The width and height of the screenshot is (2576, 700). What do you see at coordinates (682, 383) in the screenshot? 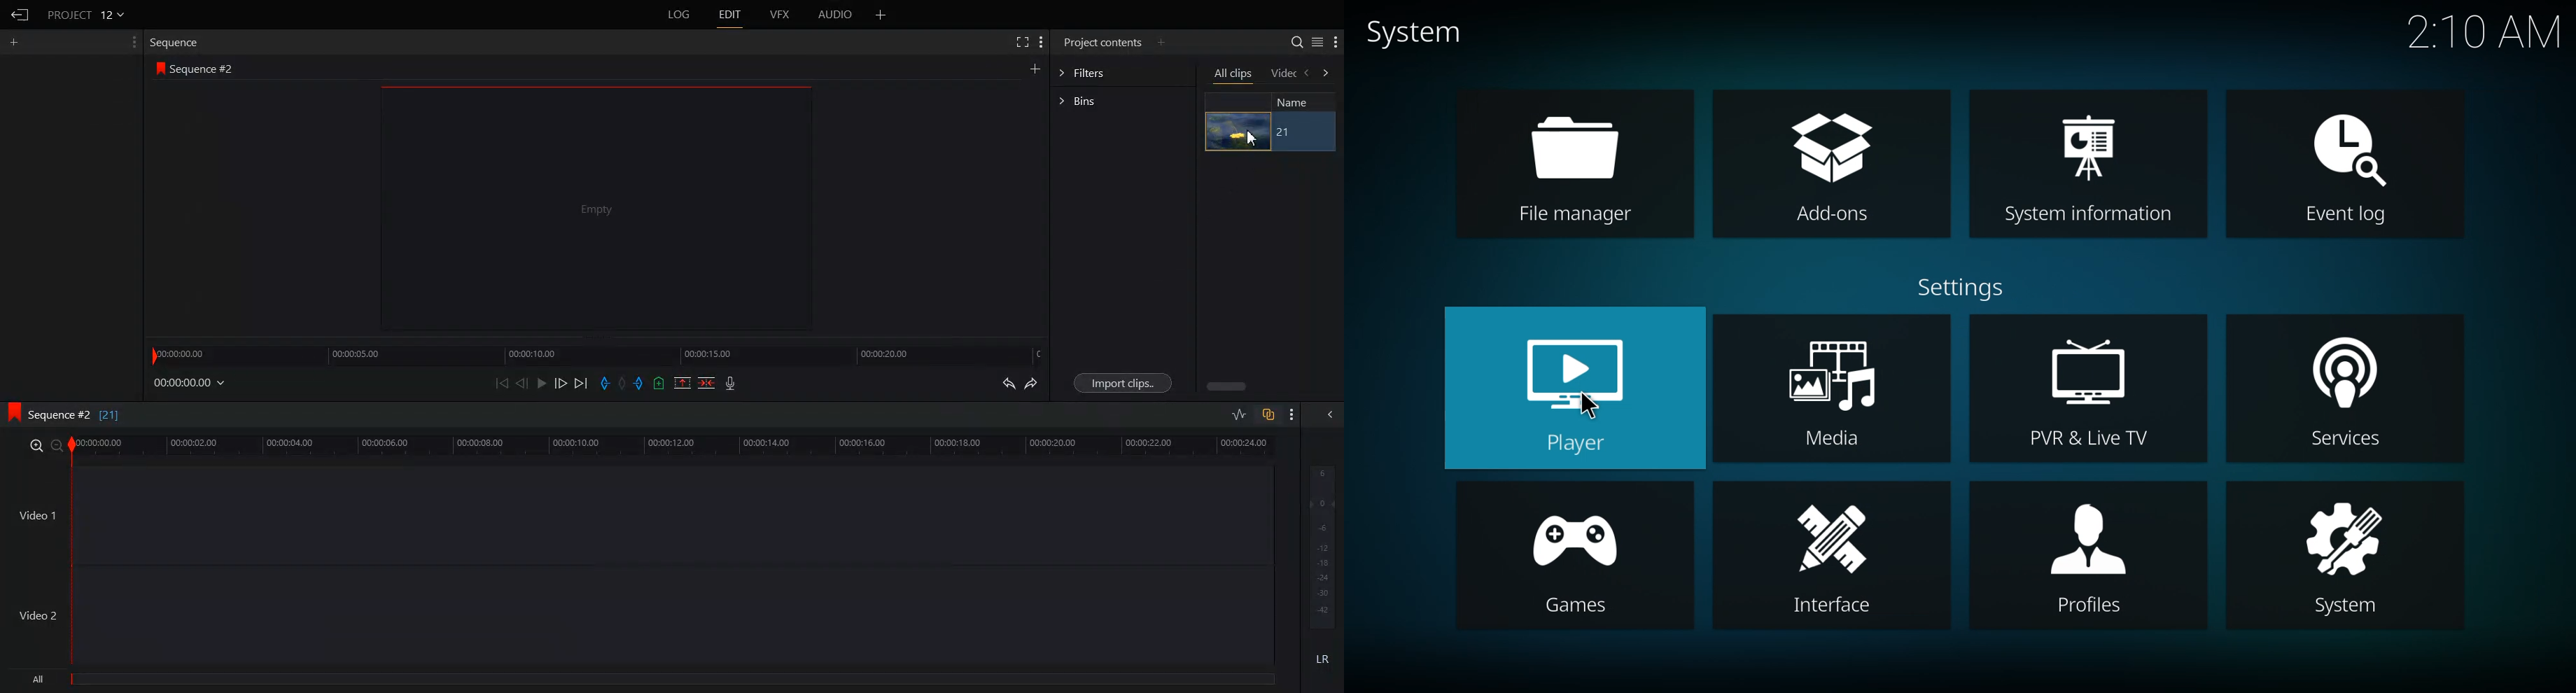
I see `Remove the marked section` at bounding box center [682, 383].